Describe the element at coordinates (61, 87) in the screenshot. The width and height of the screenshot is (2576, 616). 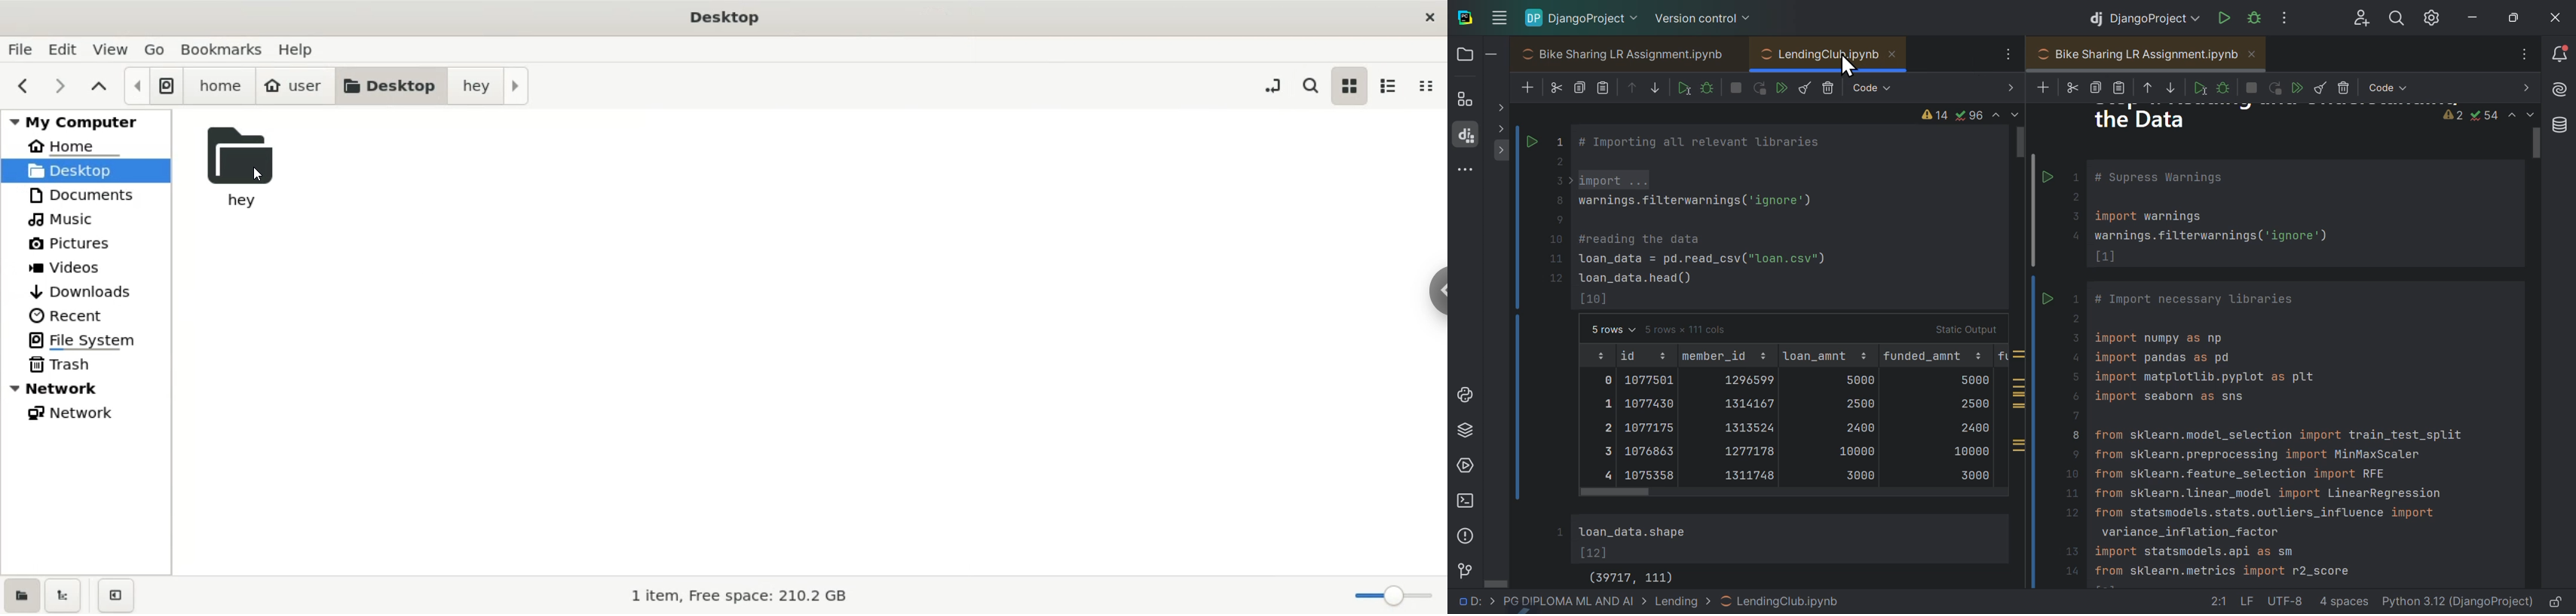
I see `next` at that location.